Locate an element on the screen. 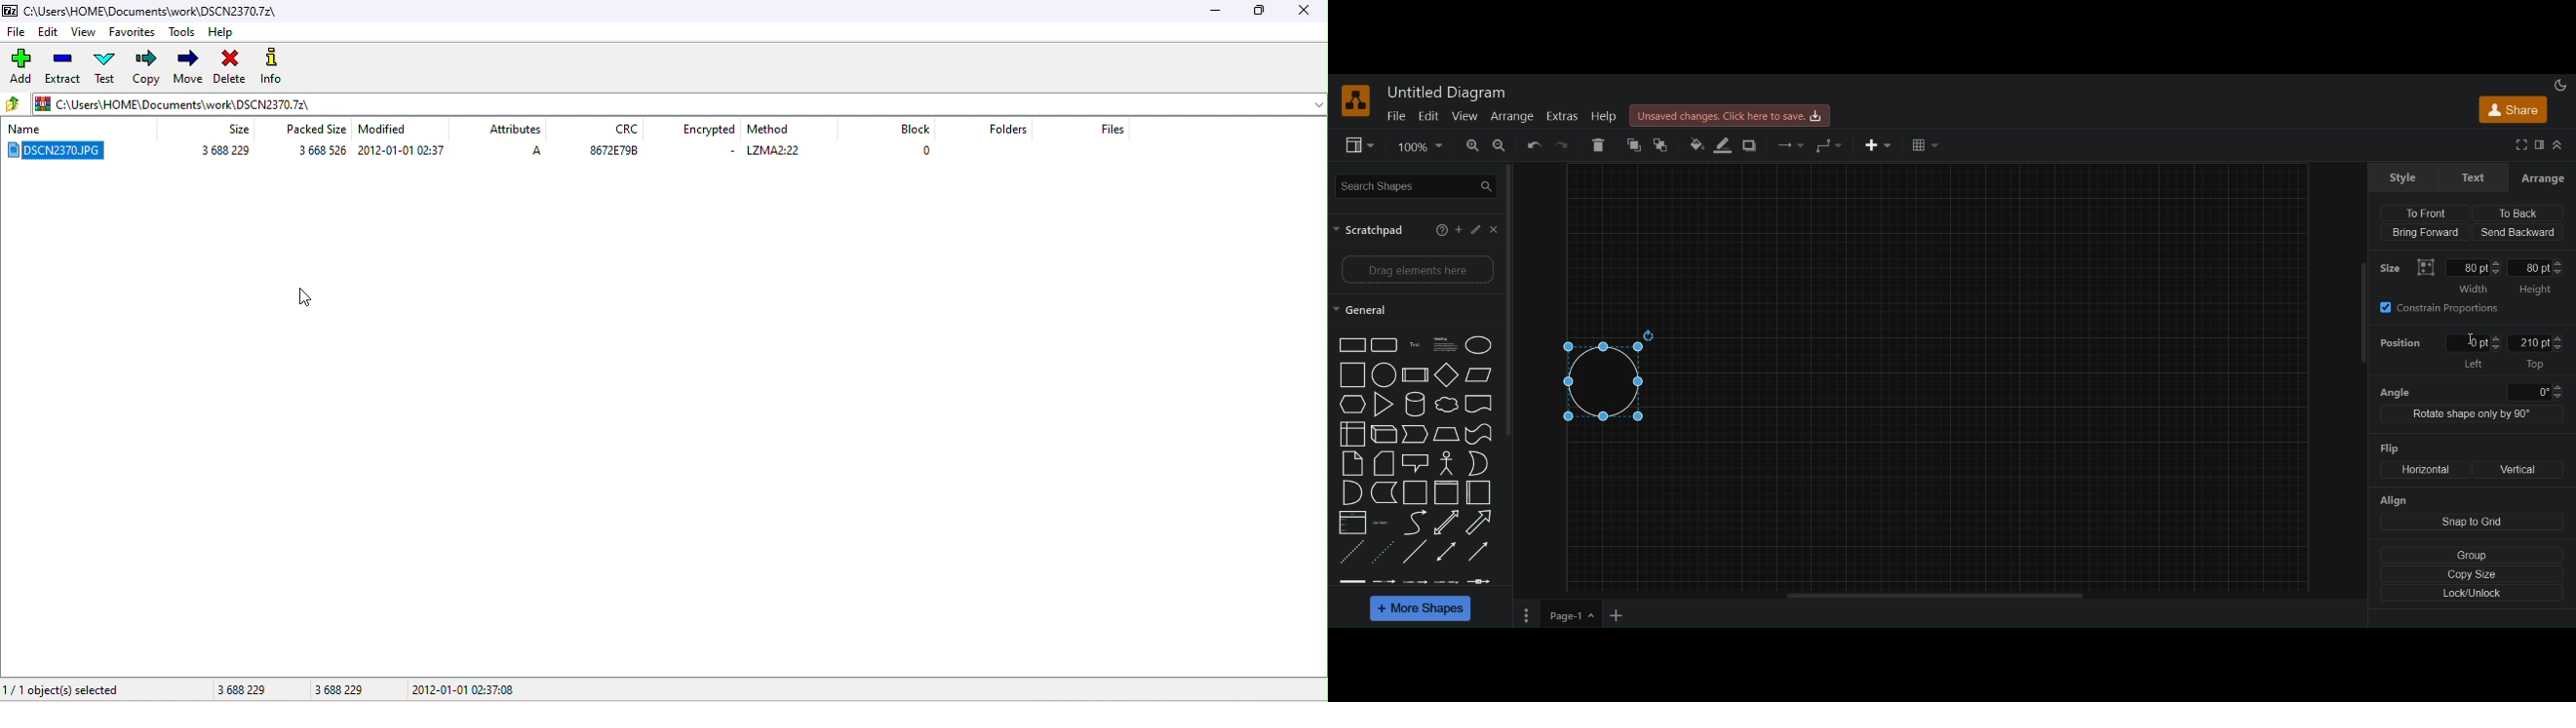 This screenshot has height=728, width=2576. data is located at coordinates (616, 154).